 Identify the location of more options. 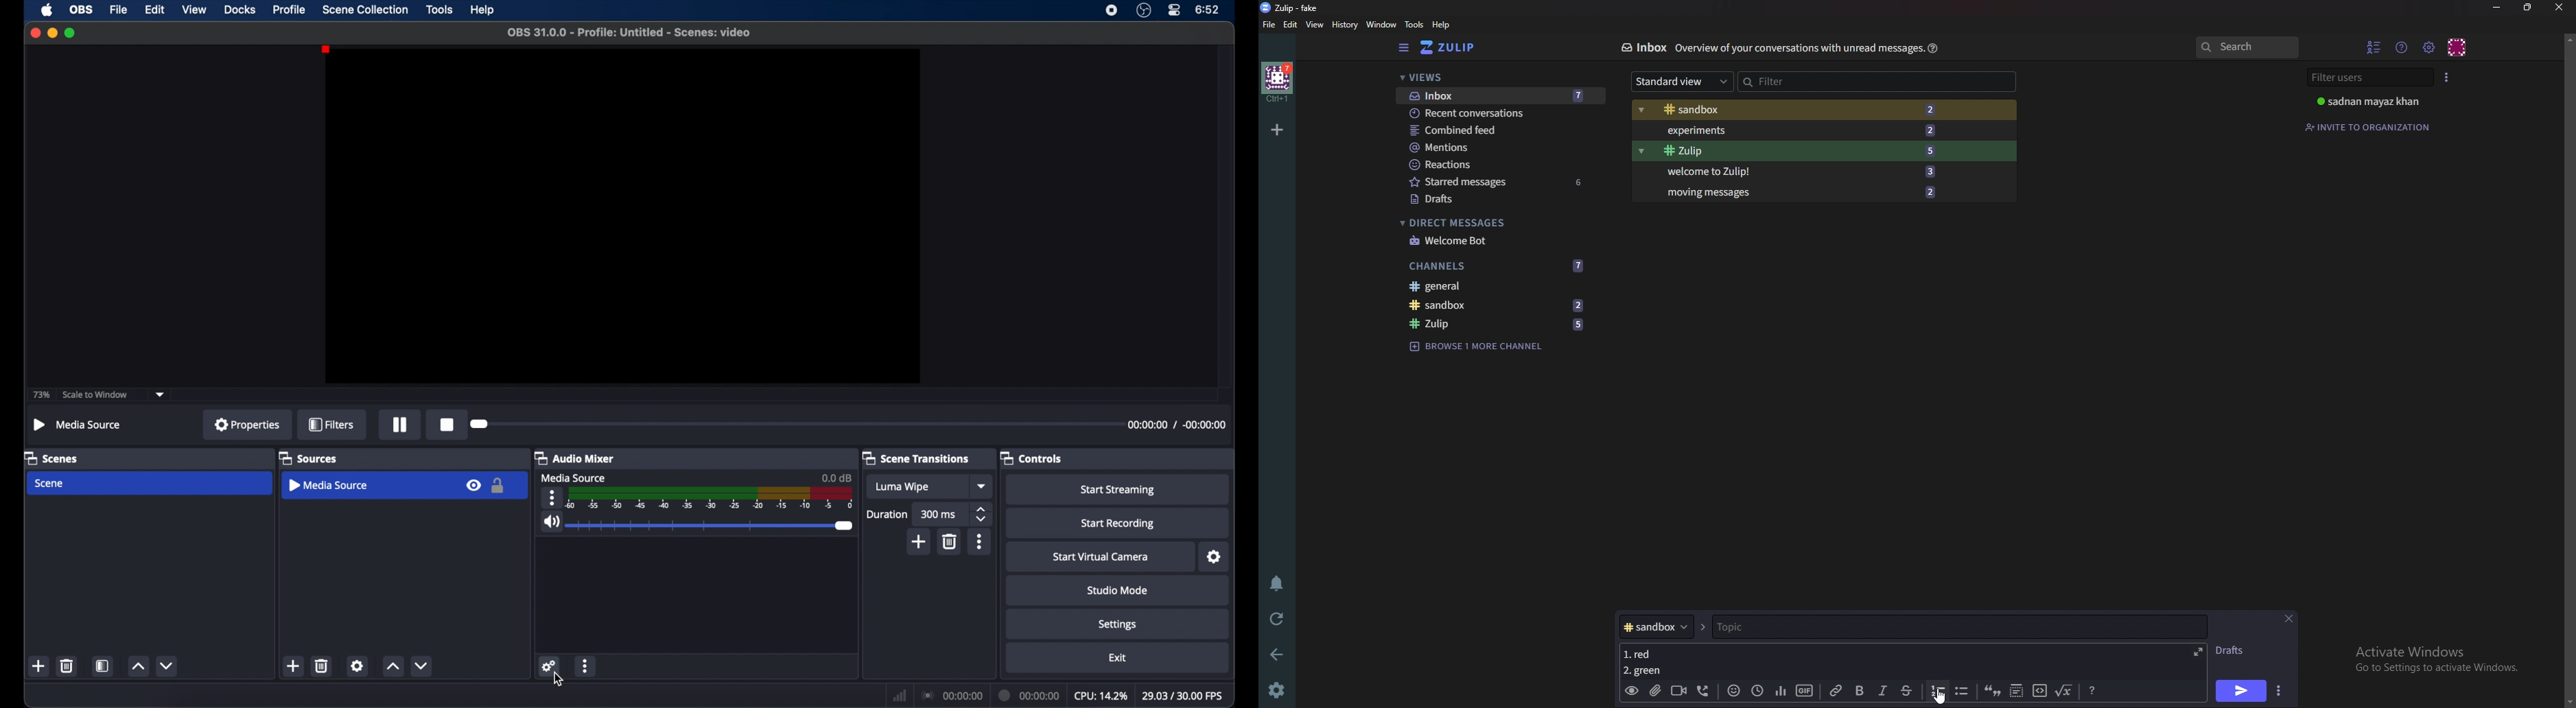
(553, 498).